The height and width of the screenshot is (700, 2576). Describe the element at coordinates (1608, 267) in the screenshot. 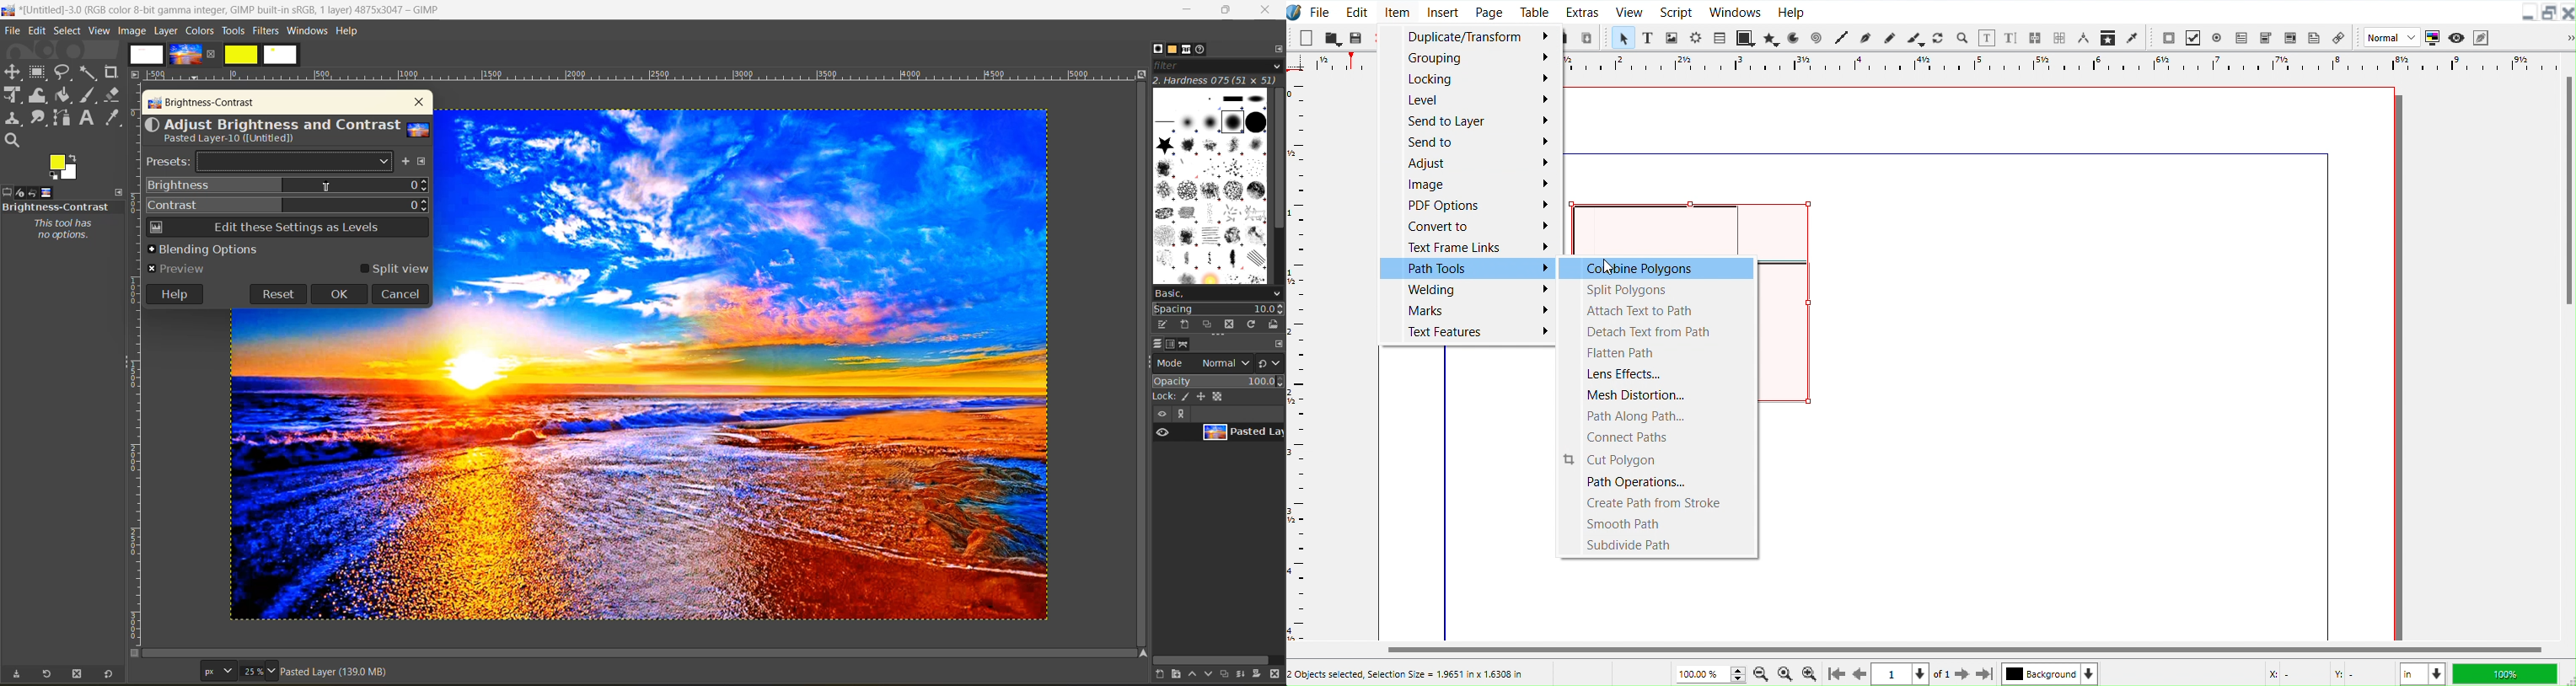

I see `Cursor` at that location.